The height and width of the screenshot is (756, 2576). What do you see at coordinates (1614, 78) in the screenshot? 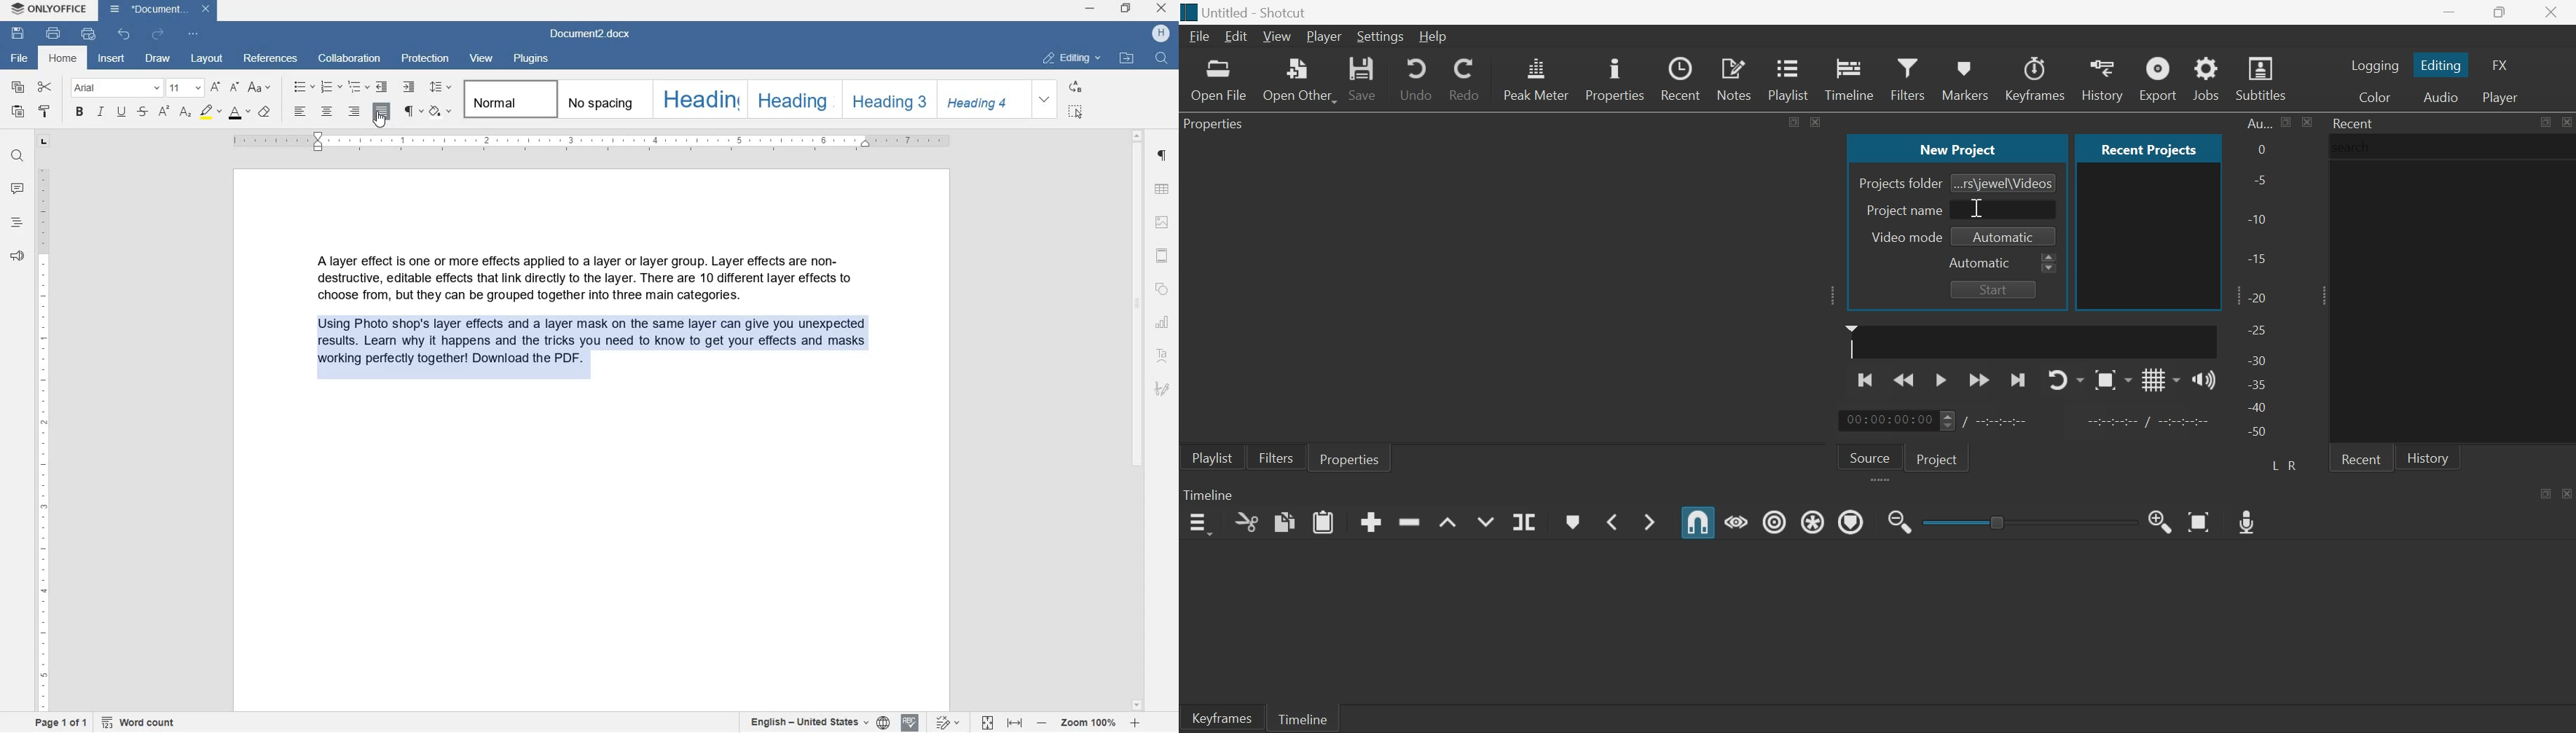
I see `Properties` at bounding box center [1614, 78].